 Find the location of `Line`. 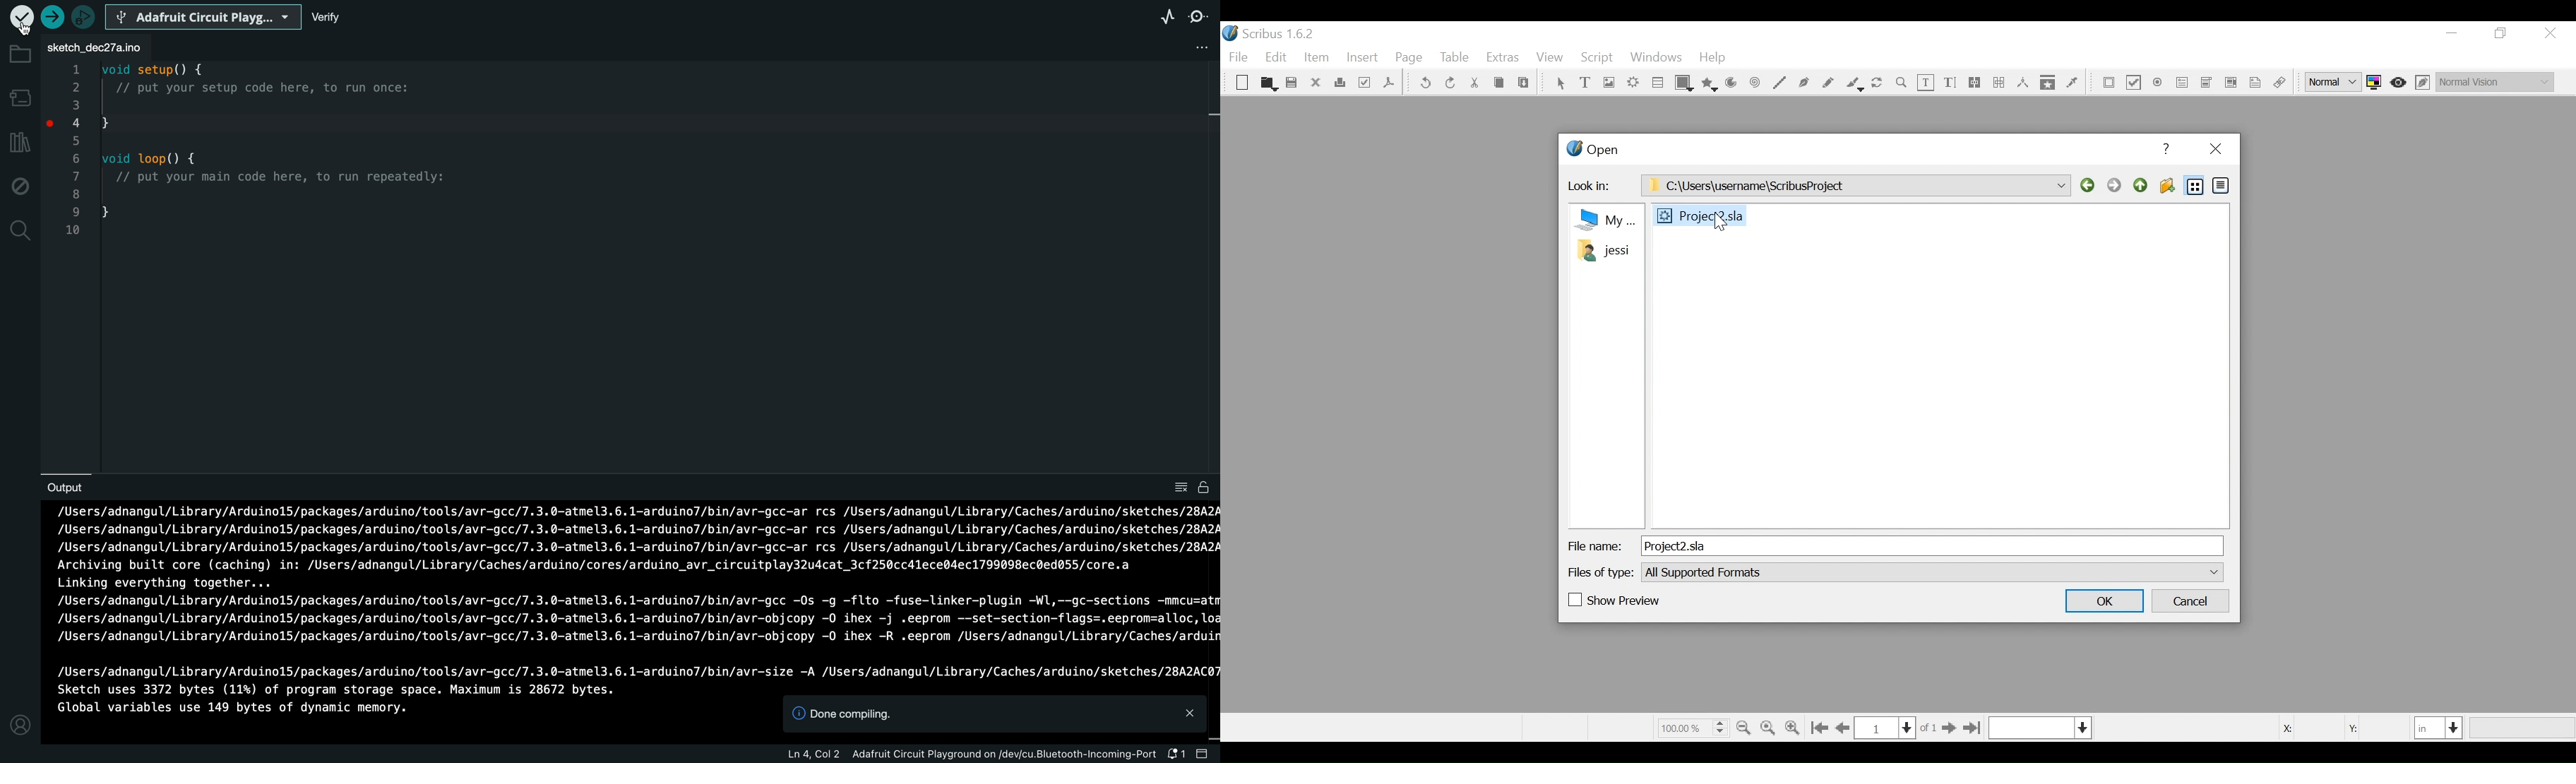

Line is located at coordinates (1779, 83).